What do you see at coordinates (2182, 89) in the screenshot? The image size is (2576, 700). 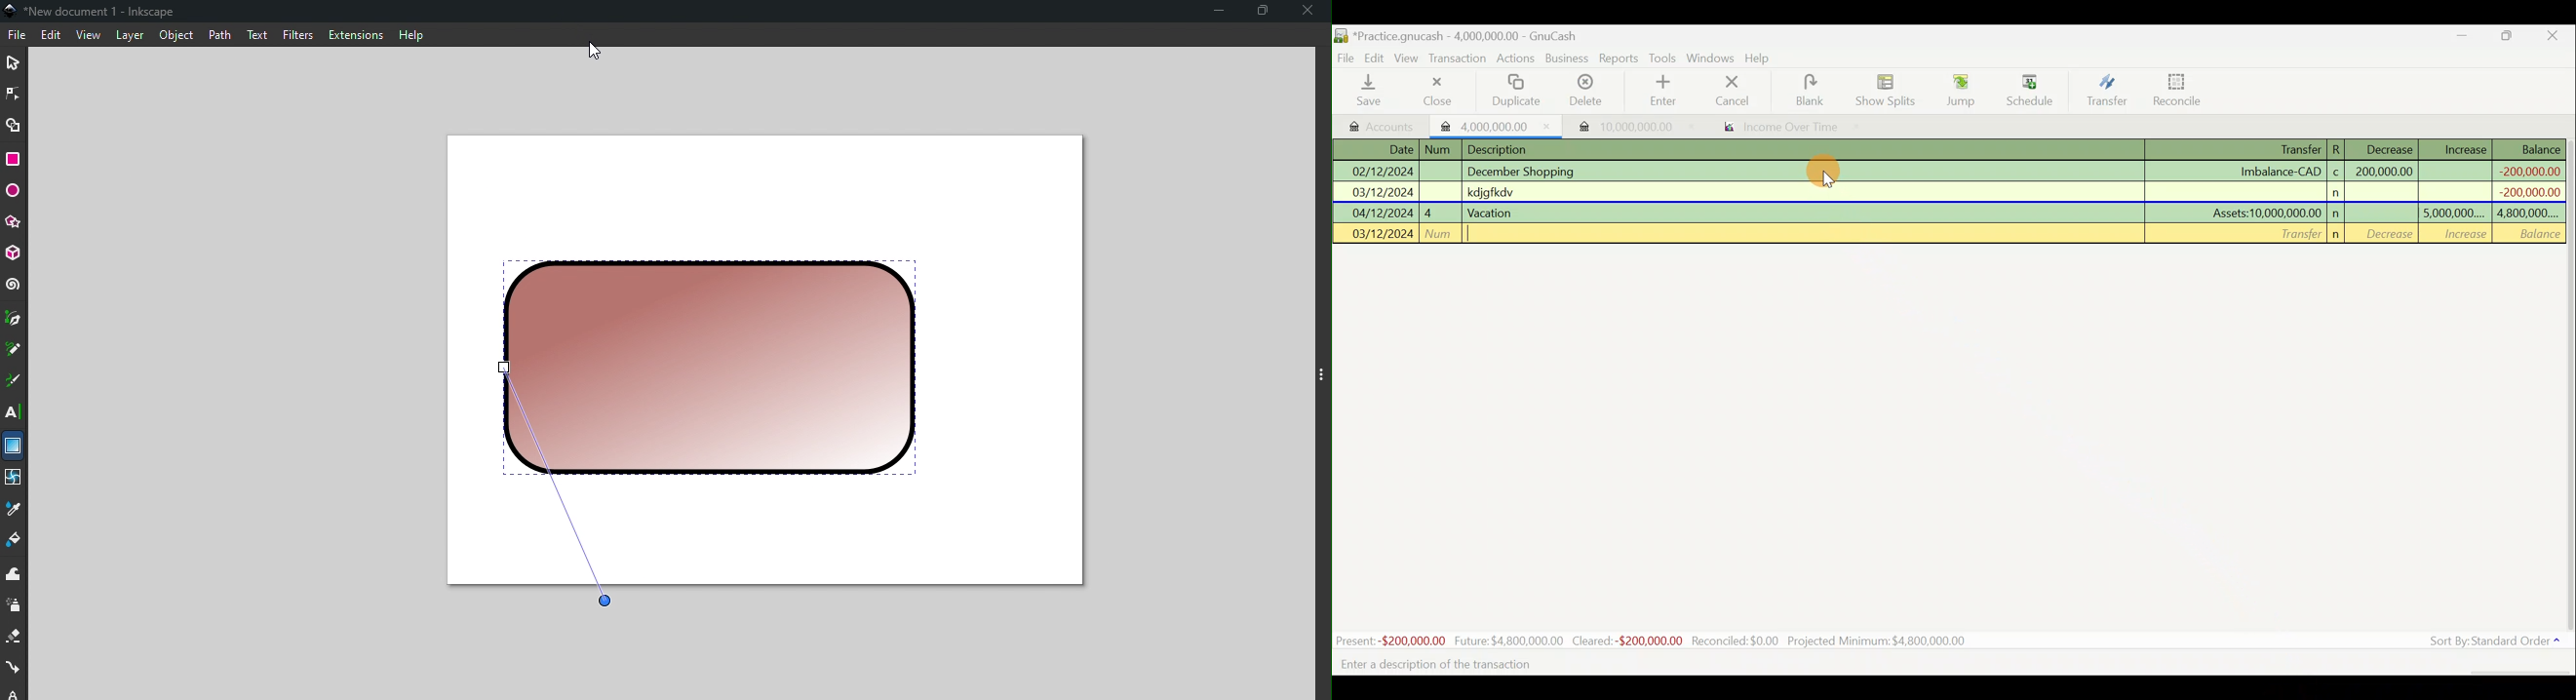 I see `Reconcile` at bounding box center [2182, 89].